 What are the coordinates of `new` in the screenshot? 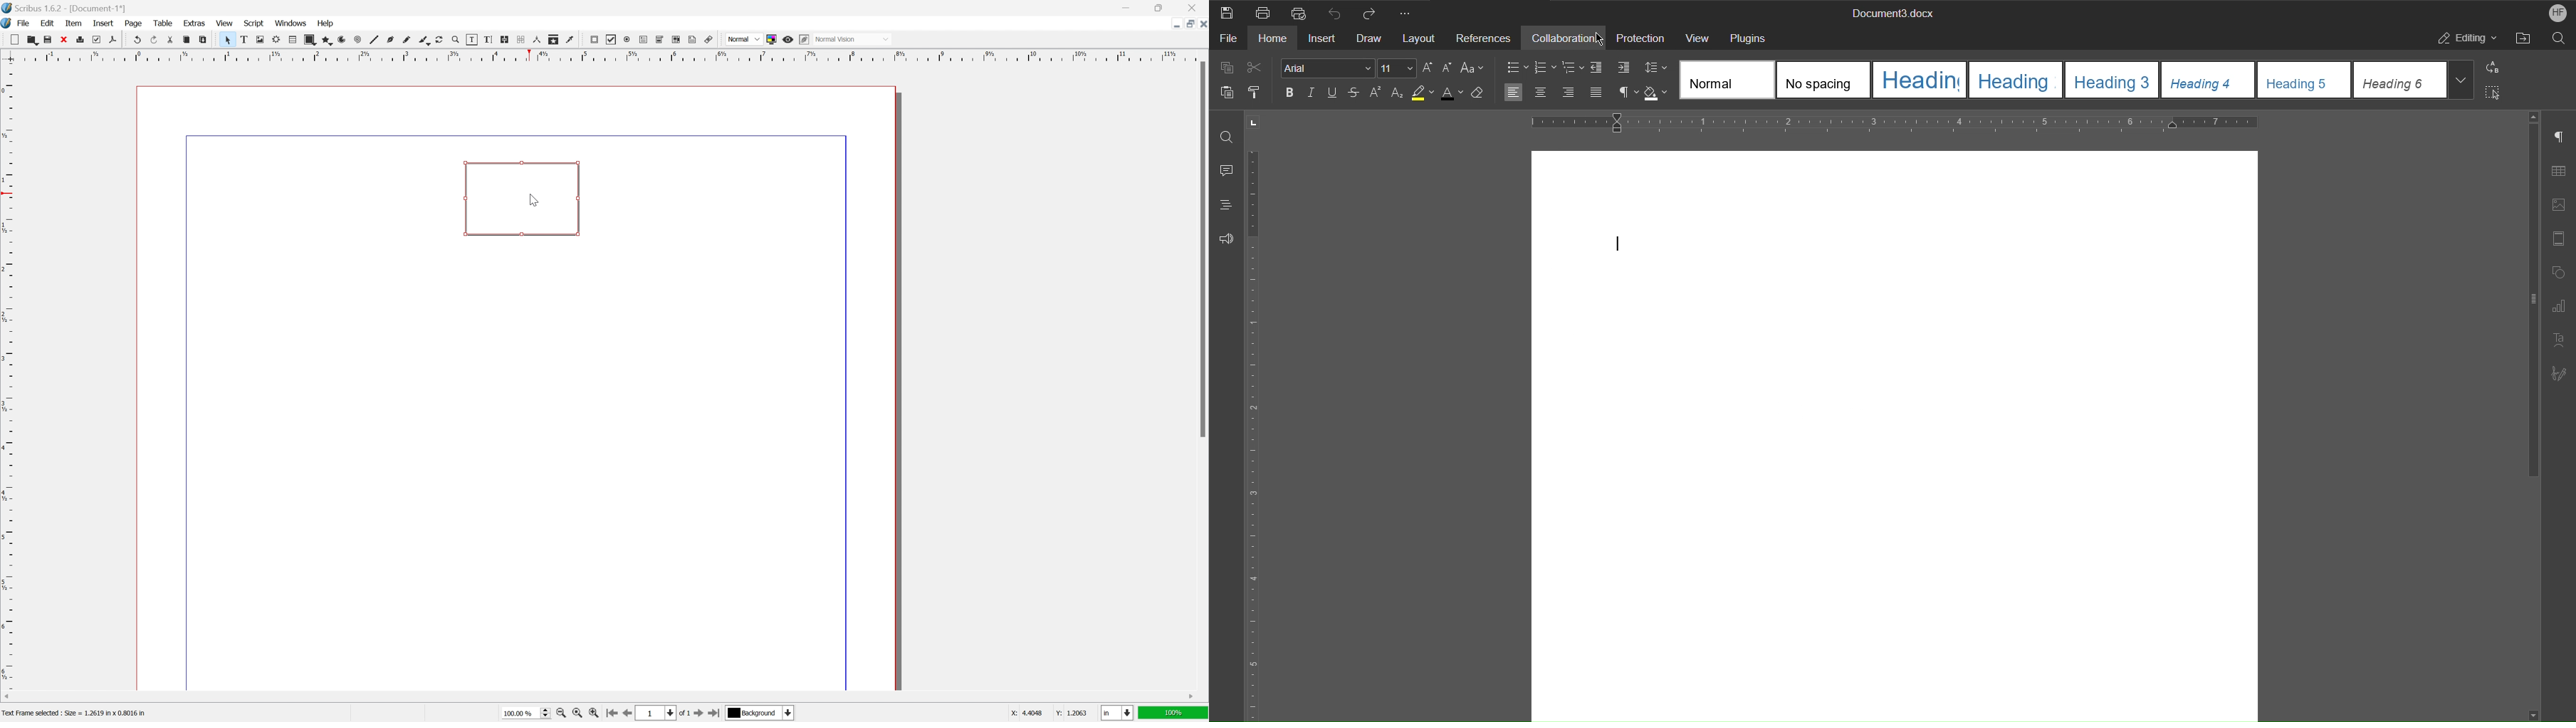 It's located at (15, 40).